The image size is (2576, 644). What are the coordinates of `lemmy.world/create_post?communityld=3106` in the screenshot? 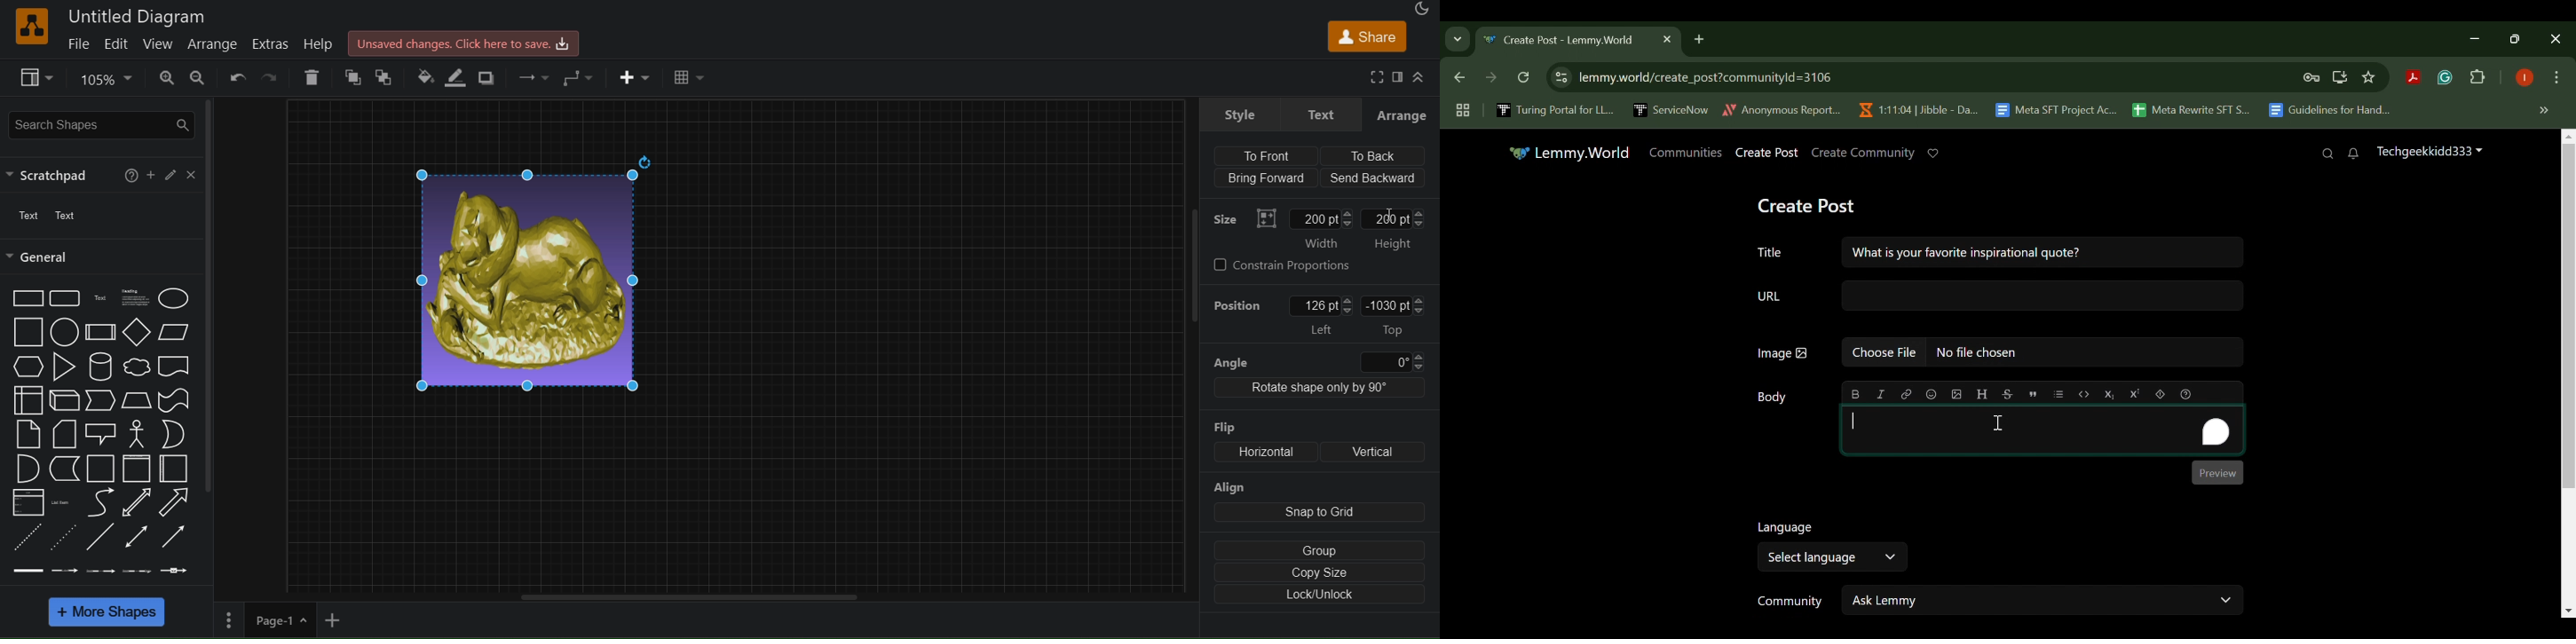 It's located at (1702, 75).